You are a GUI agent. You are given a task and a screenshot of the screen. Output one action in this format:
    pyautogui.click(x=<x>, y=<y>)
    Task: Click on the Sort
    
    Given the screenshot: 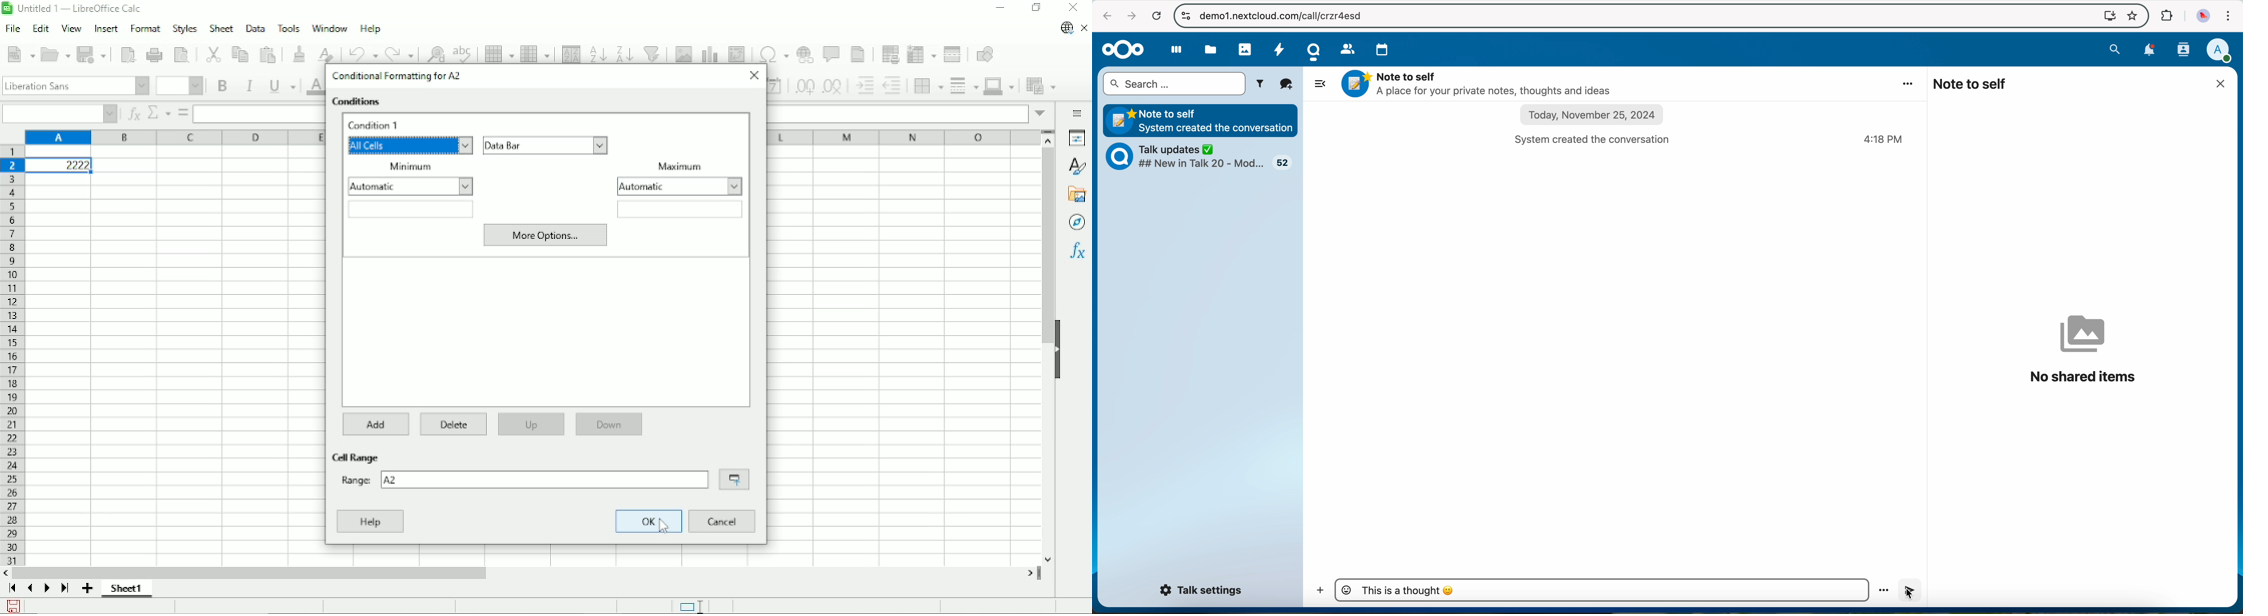 What is the action you would take?
    pyautogui.click(x=571, y=53)
    